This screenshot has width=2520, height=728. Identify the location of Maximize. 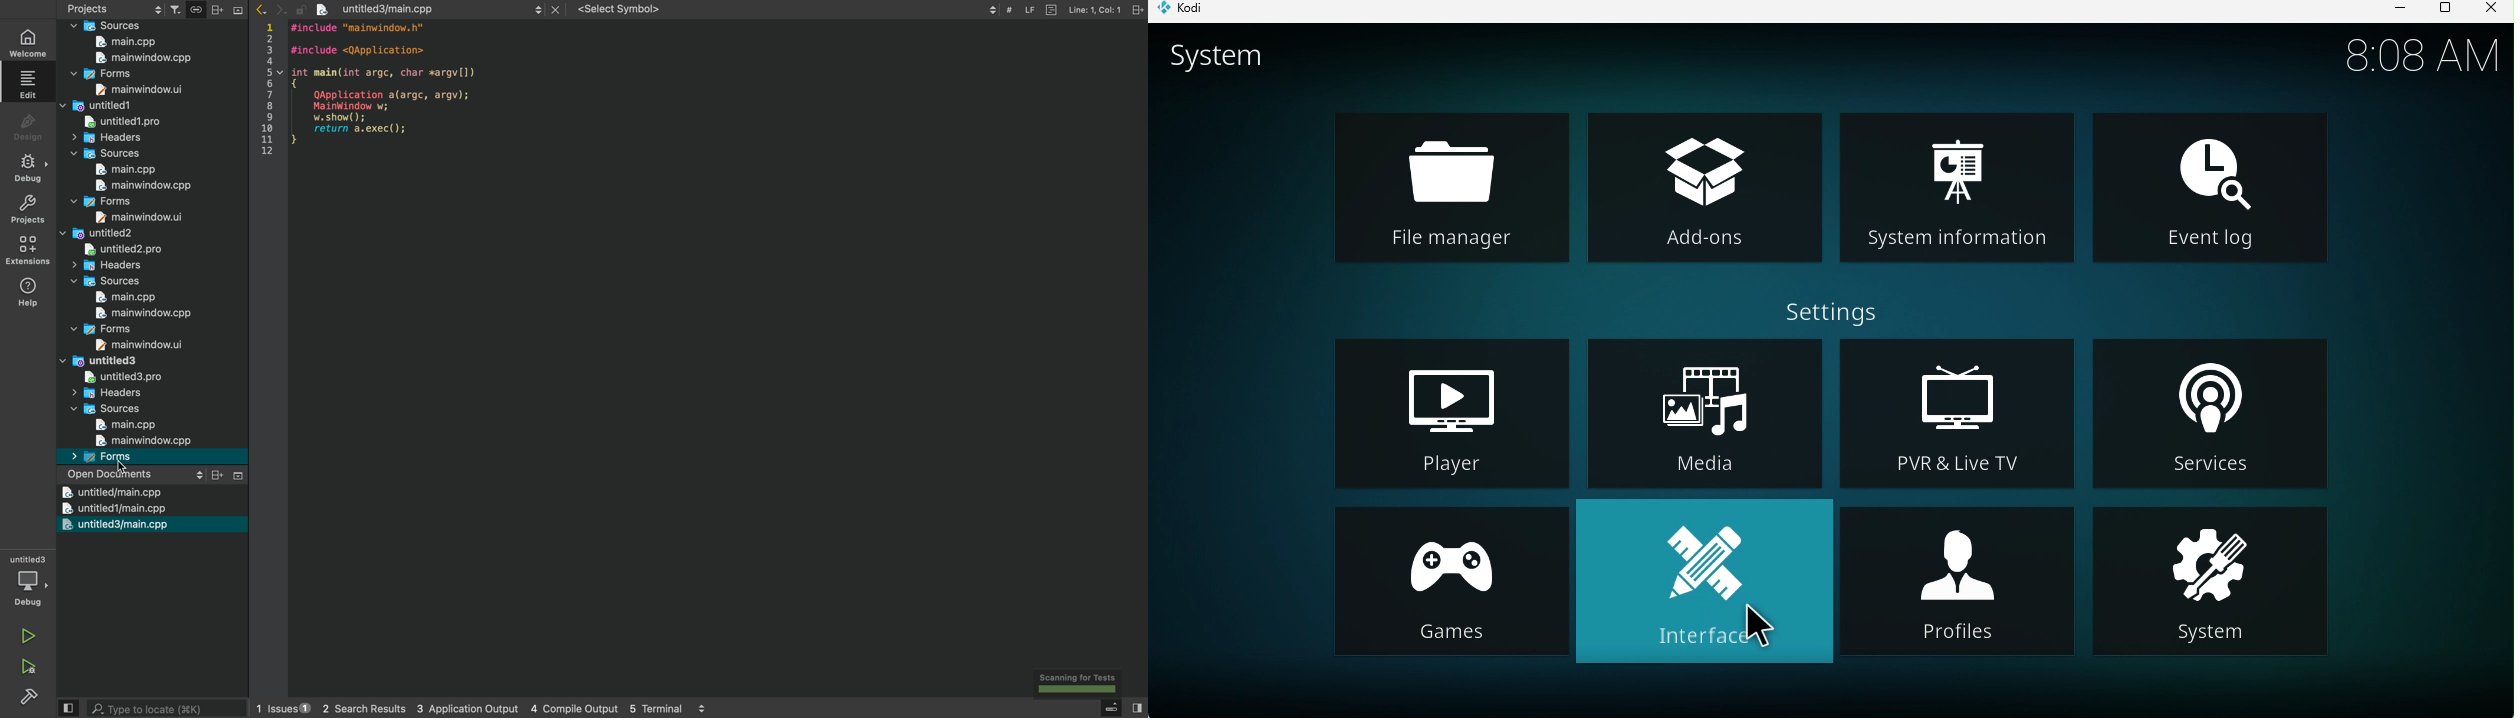
(2443, 10).